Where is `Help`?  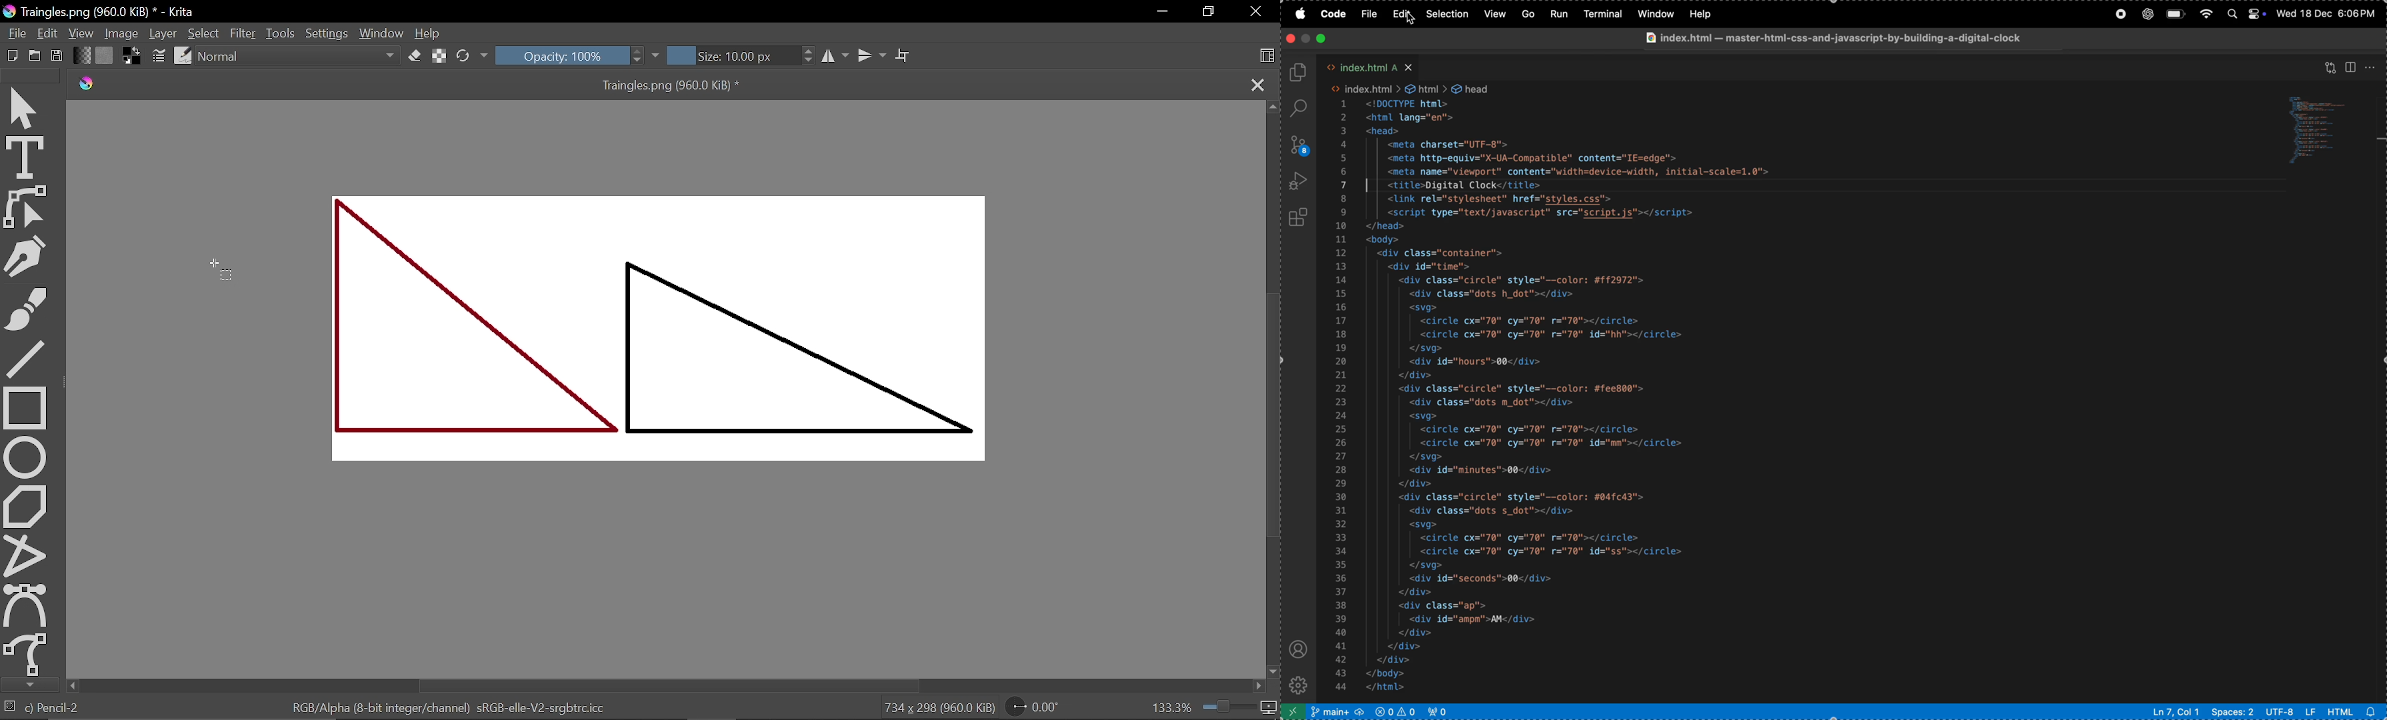
Help is located at coordinates (430, 34).